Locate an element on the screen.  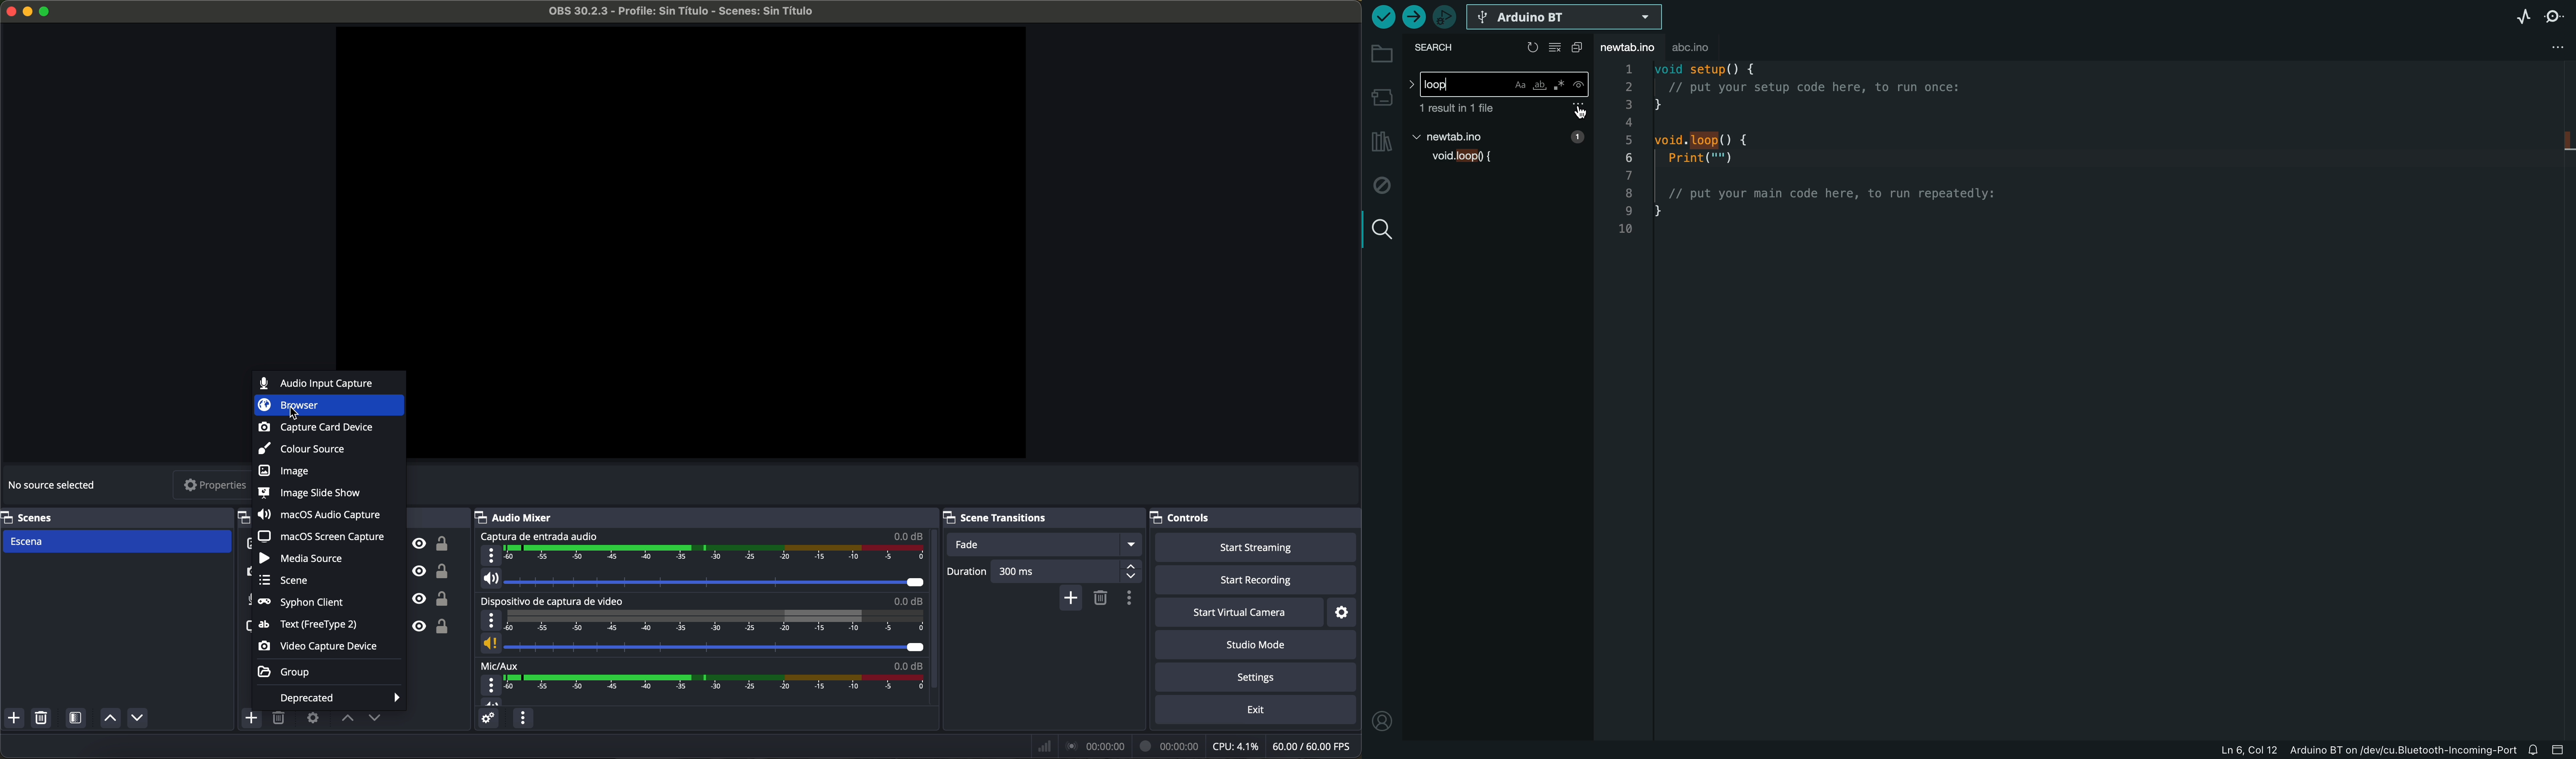
test is located at coordinates (255, 544).